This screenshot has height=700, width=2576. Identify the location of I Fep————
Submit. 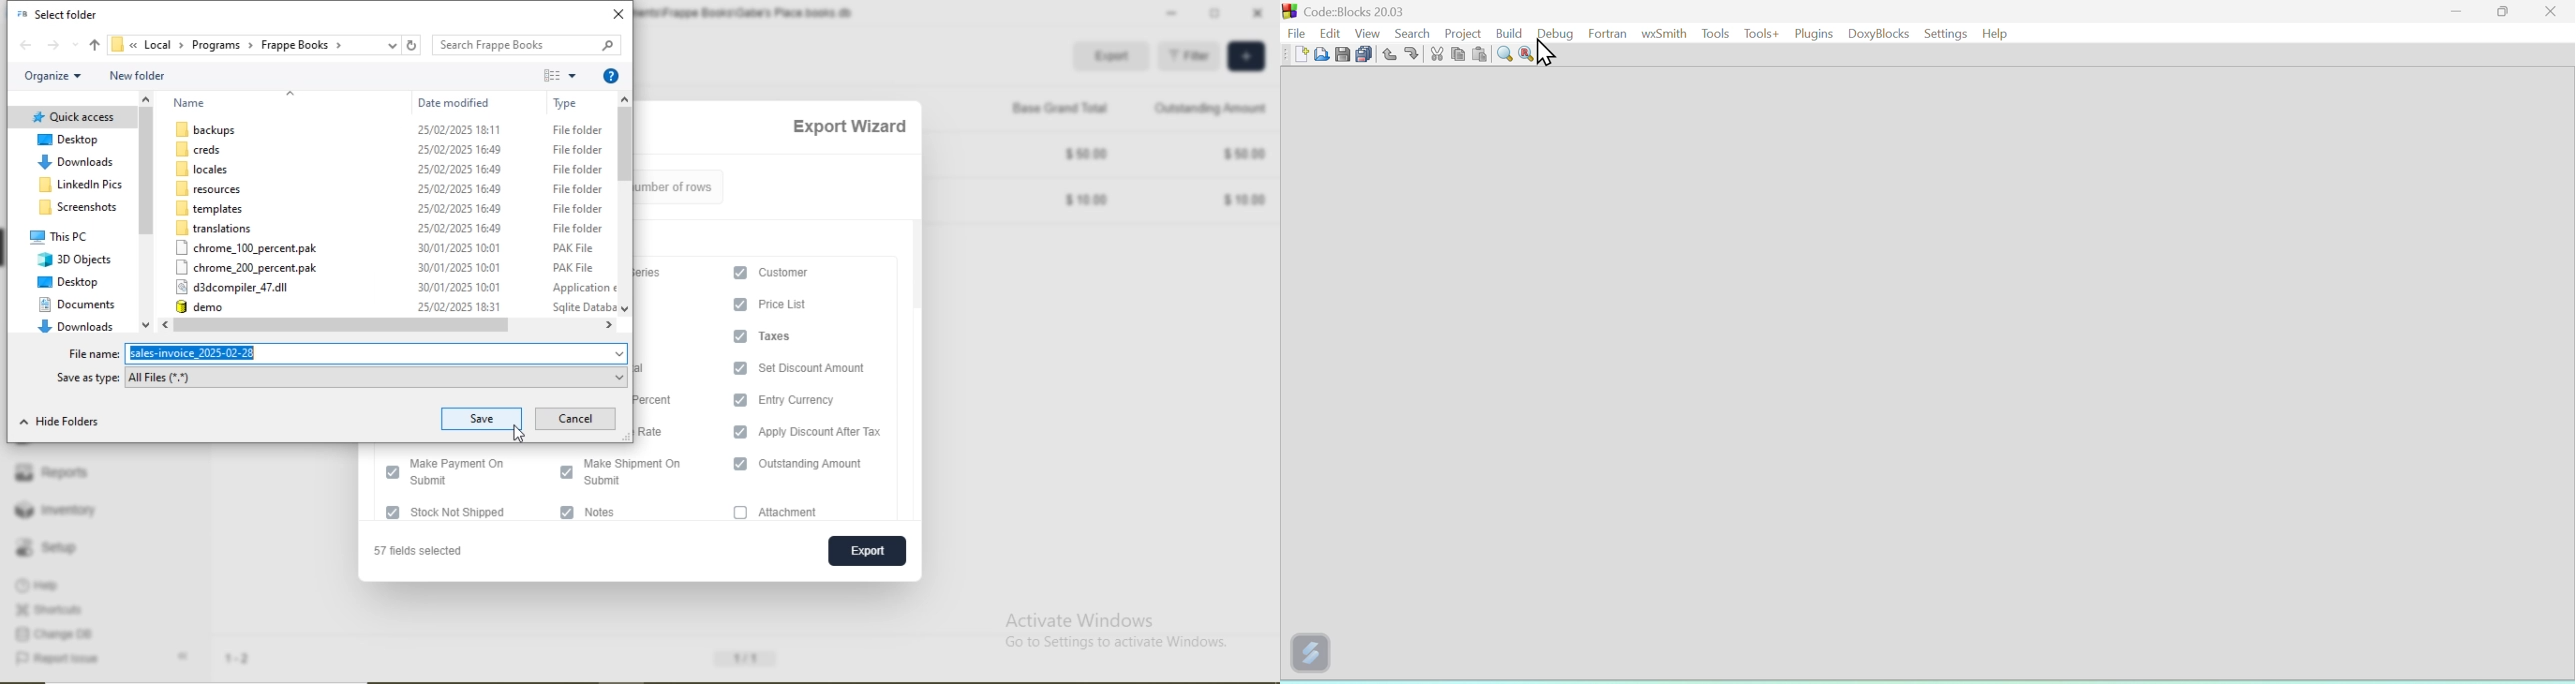
(467, 473).